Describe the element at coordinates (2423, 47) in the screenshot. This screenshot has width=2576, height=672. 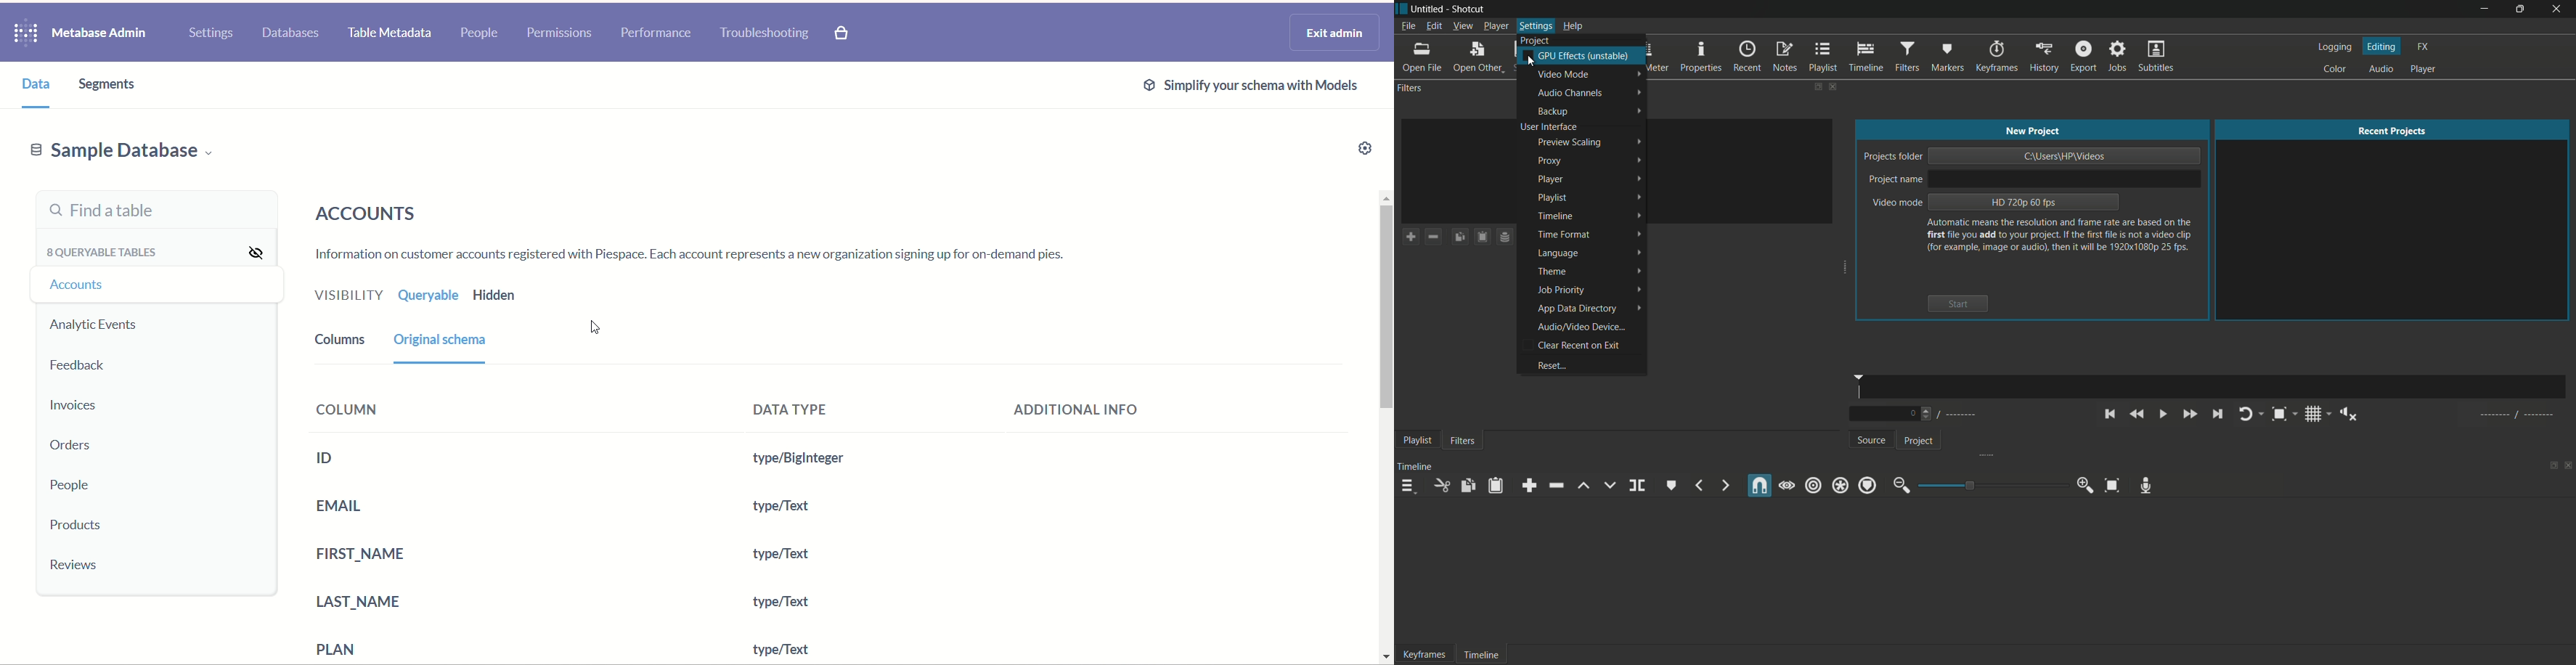
I see `fx` at that location.